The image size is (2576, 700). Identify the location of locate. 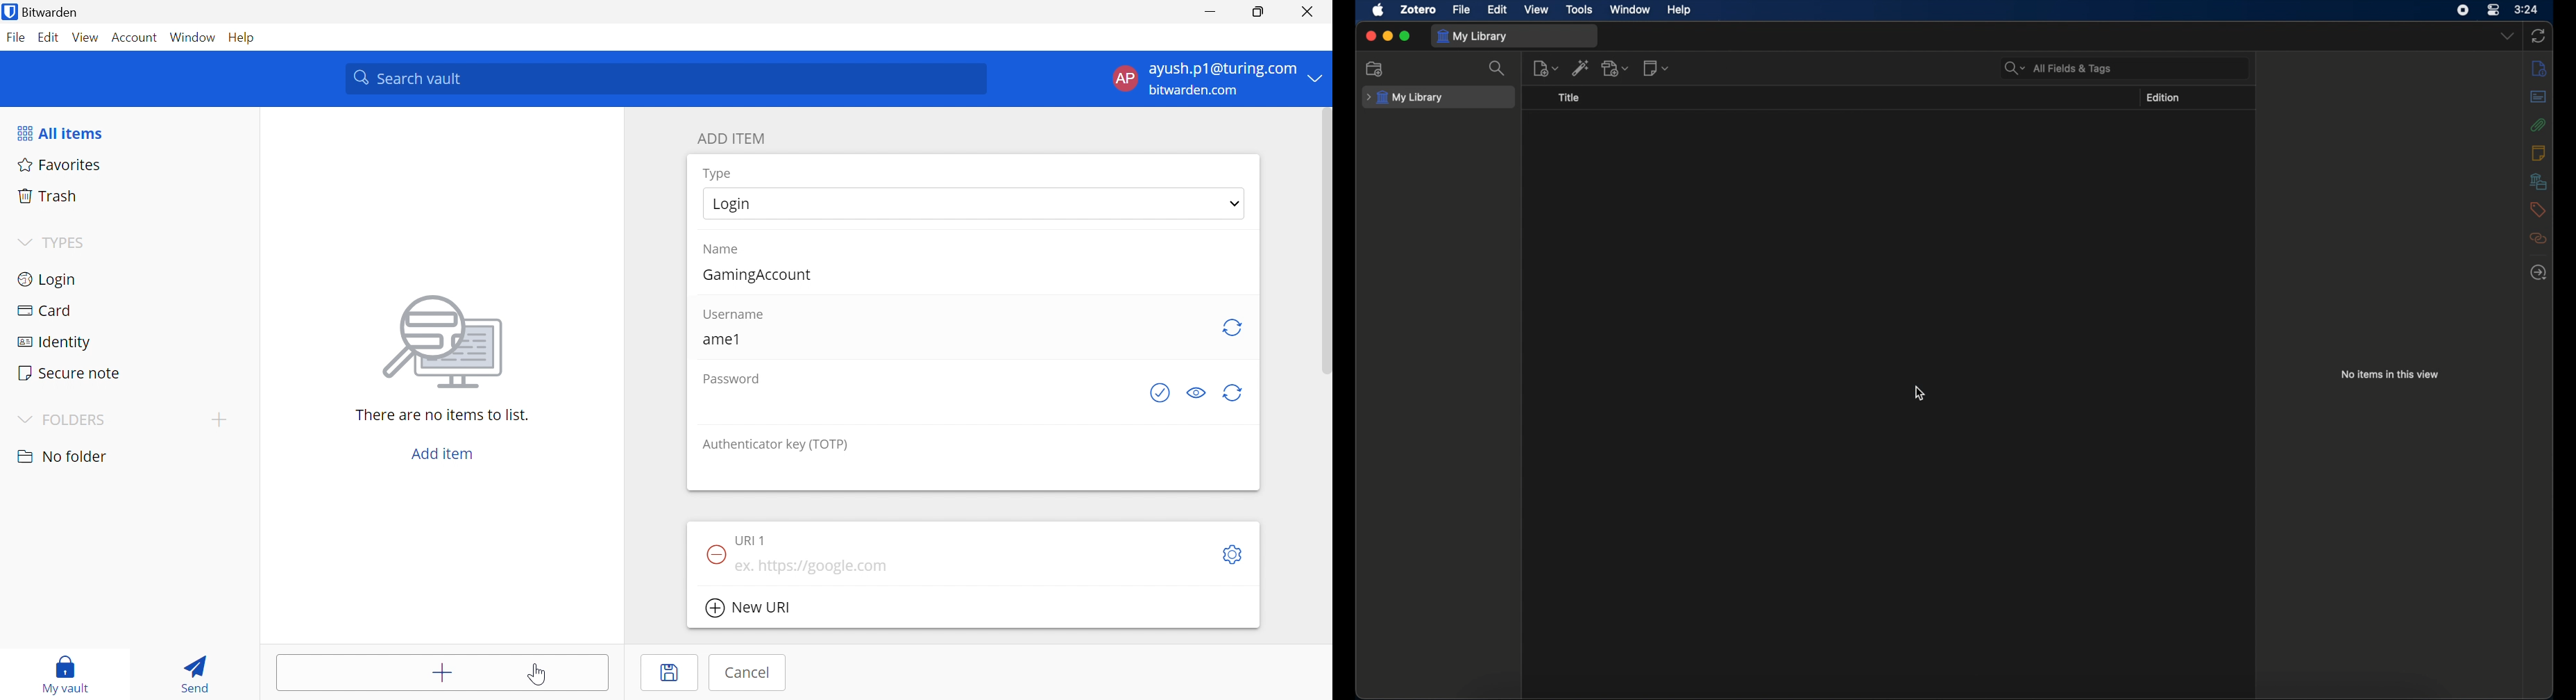
(2540, 273).